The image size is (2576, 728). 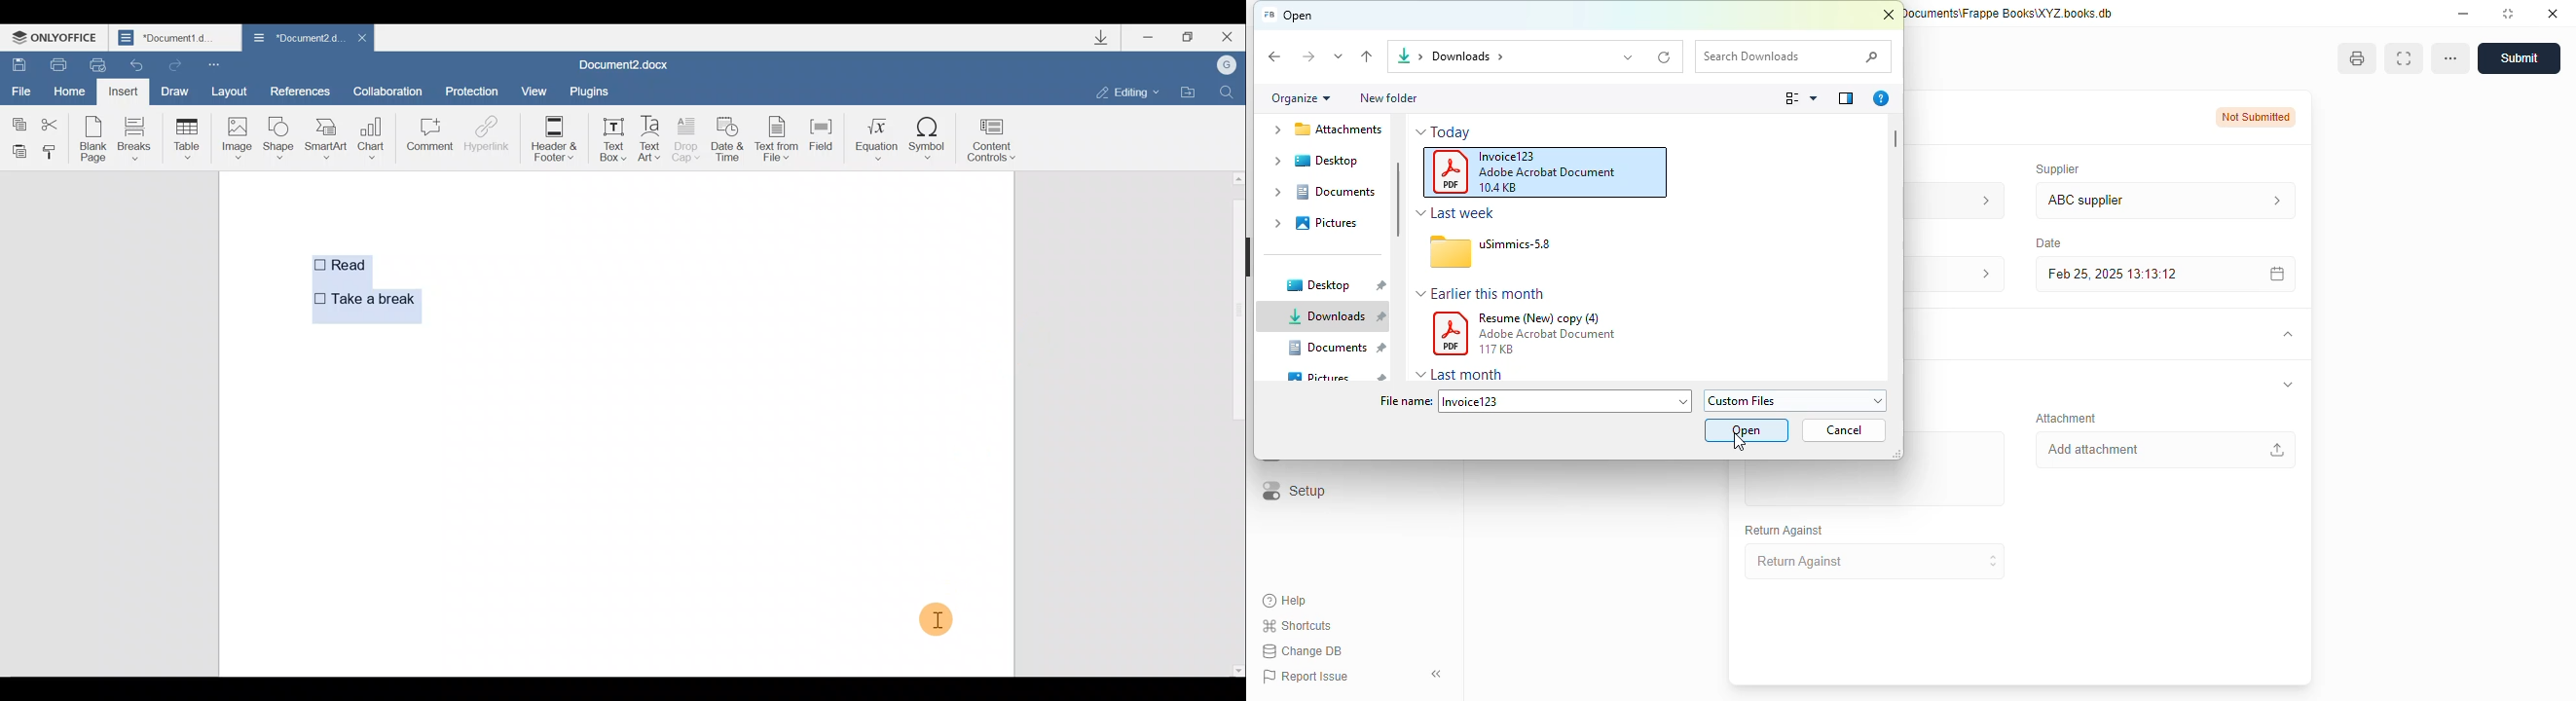 What do you see at coordinates (177, 90) in the screenshot?
I see `Draw` at bounding box center [177, 90].